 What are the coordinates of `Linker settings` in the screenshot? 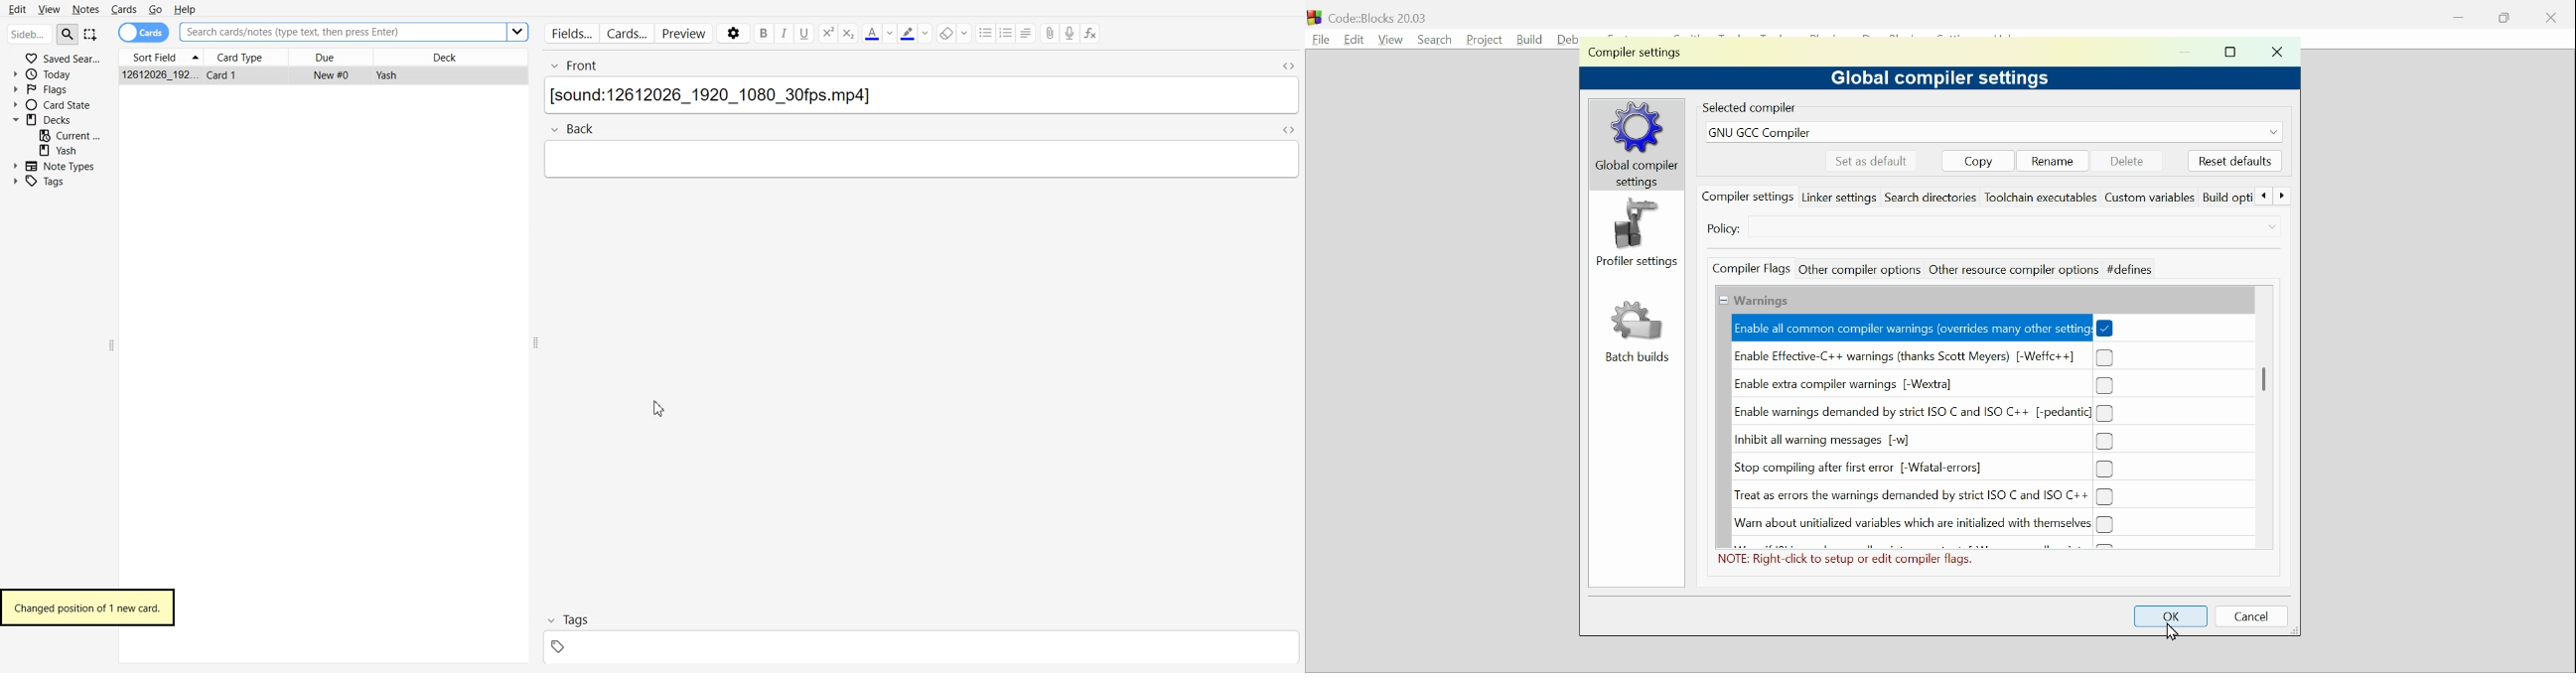 It's located at (1840, 198).